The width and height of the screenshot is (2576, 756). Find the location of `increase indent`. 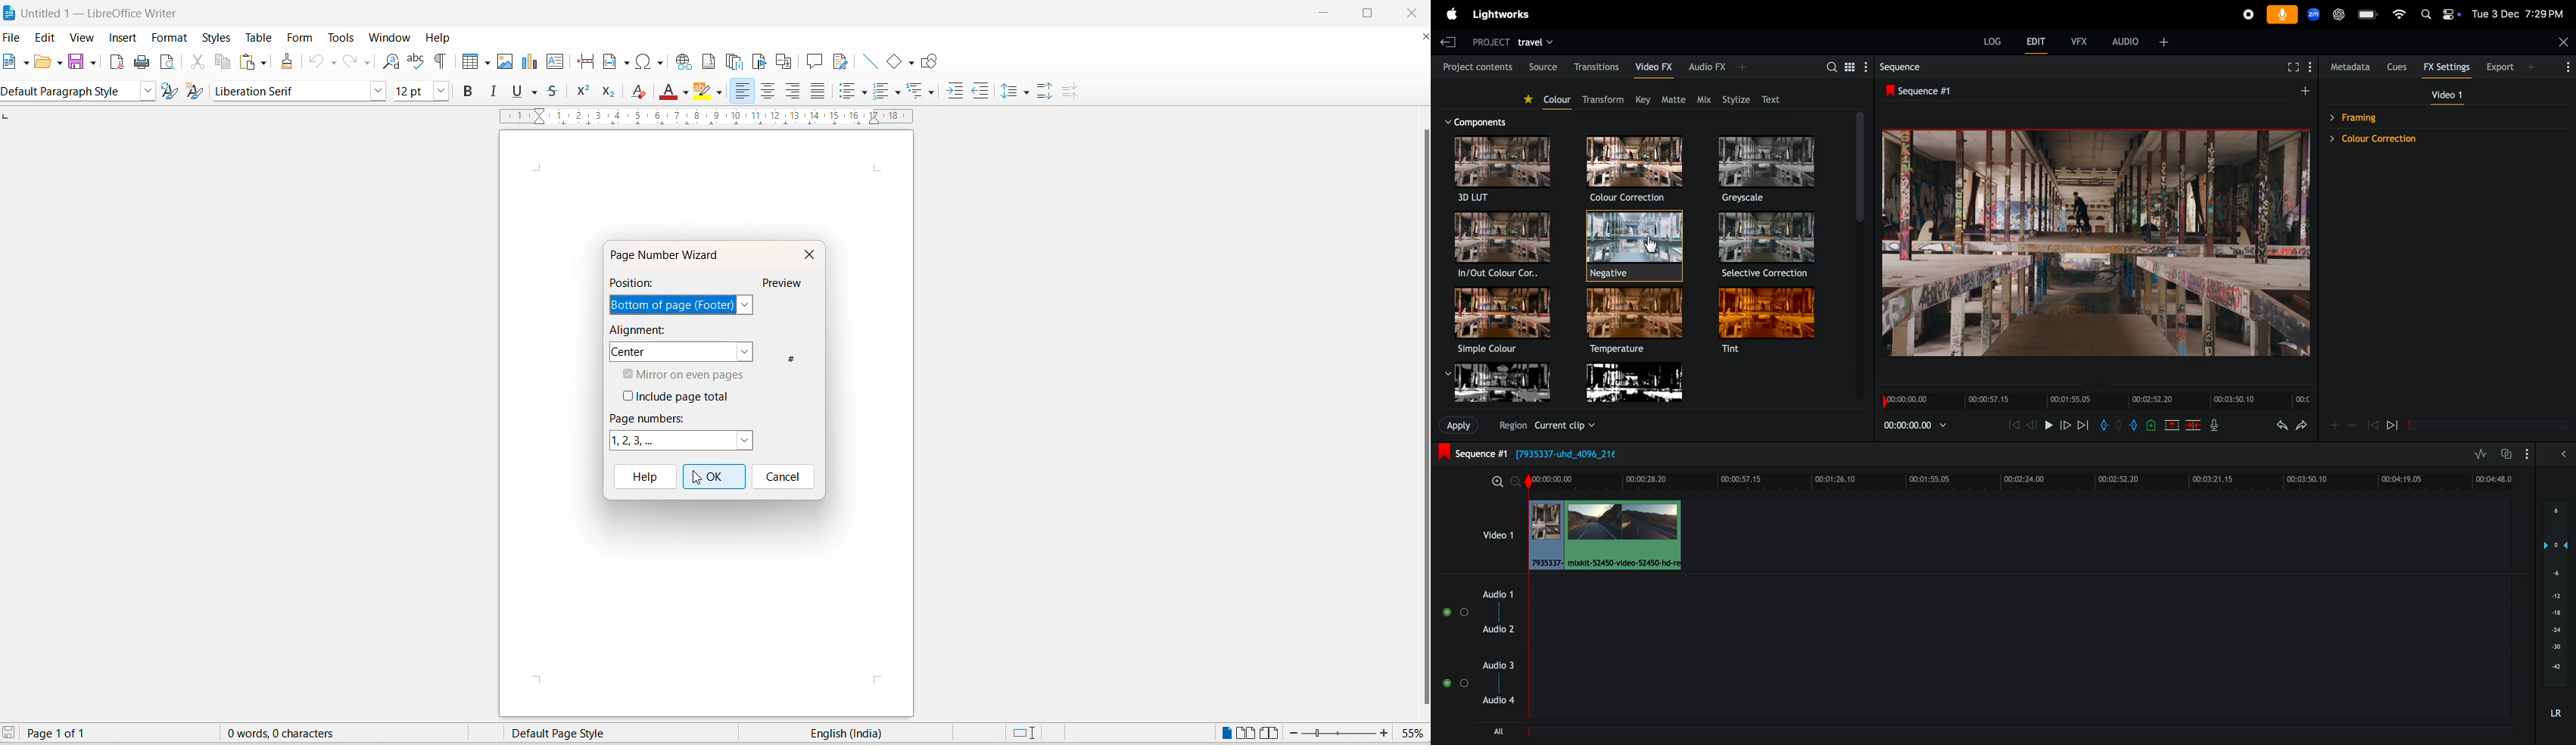

increase indent is located at coordinates (955, 92).